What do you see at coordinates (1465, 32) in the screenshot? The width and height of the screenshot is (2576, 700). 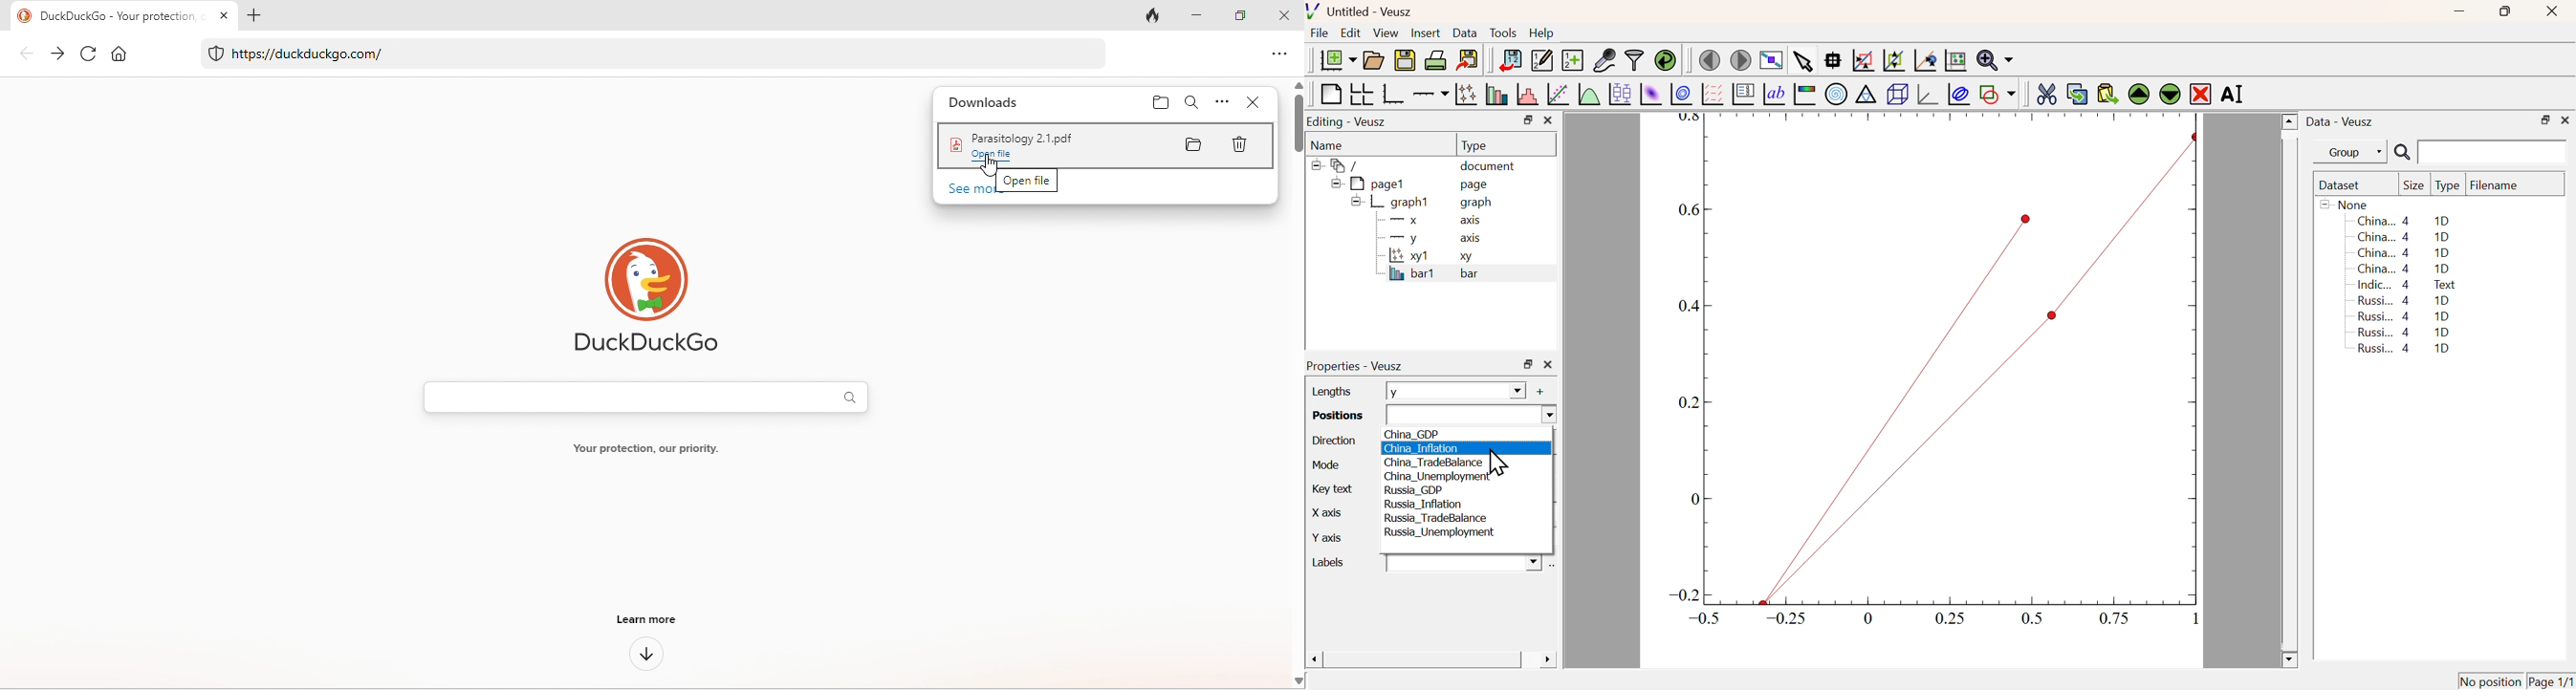 I see `Data` at bounding box center [1465, 32].